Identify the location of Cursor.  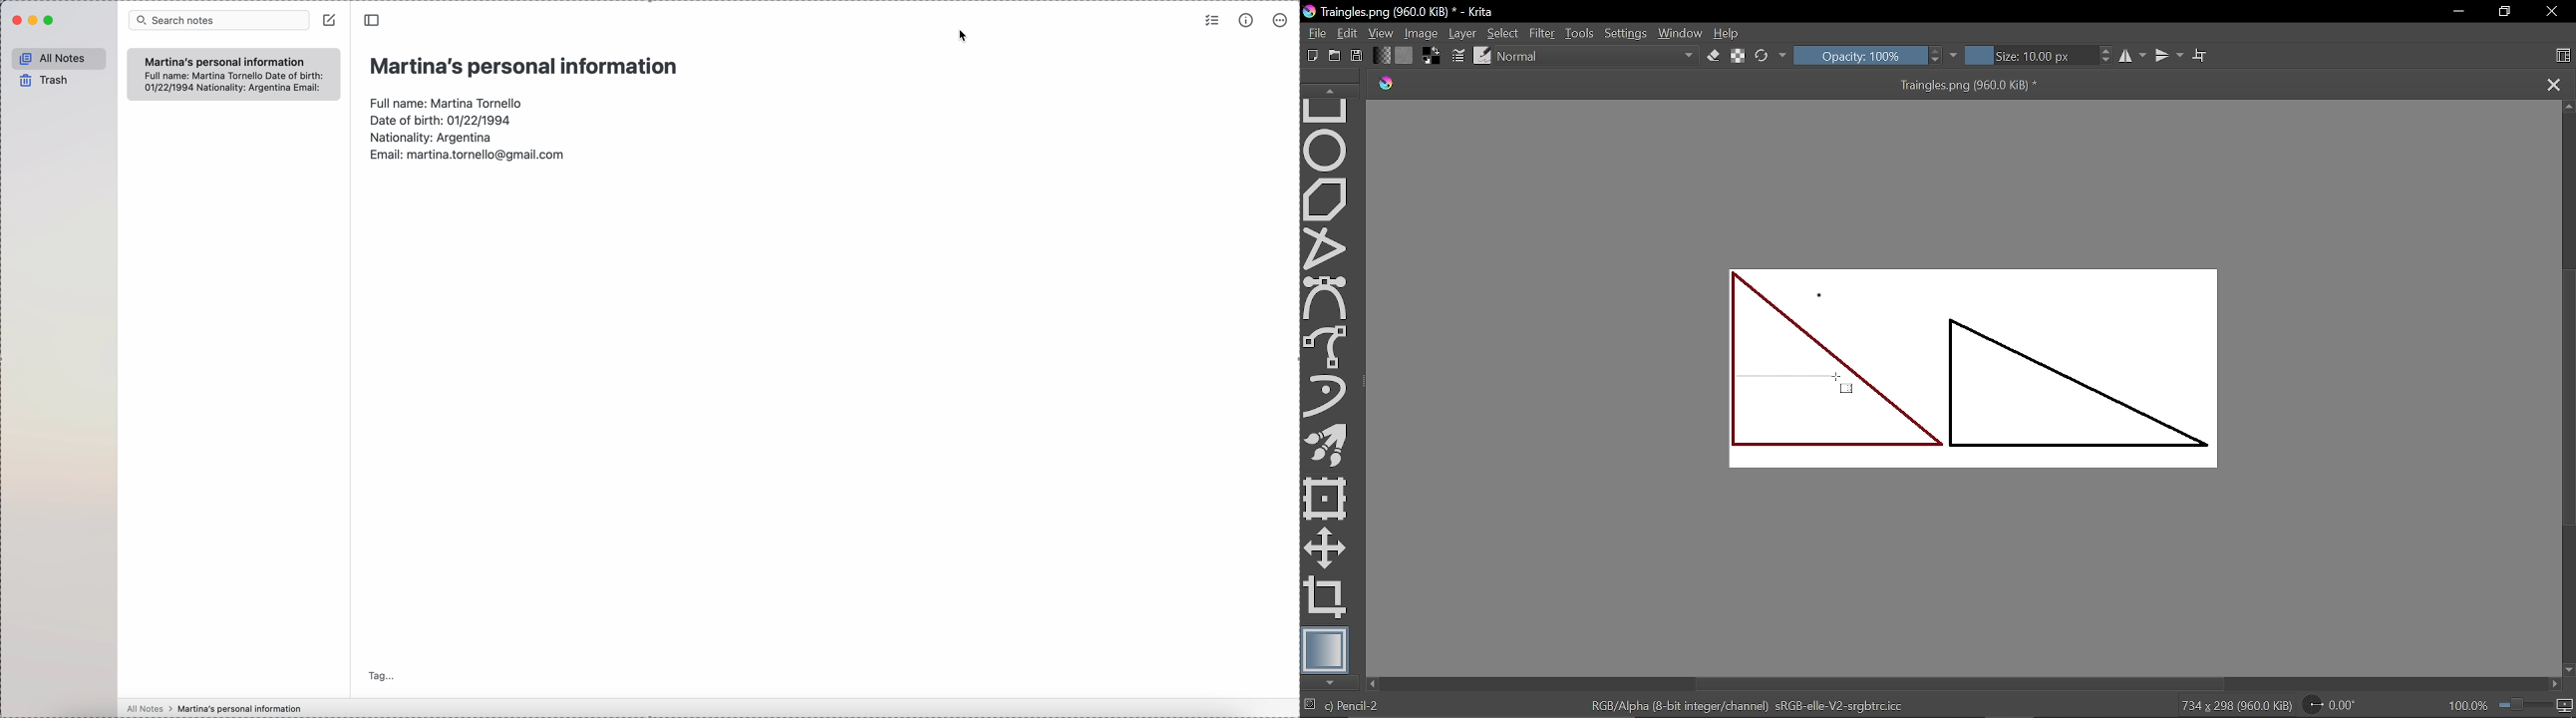
(1844, 387).